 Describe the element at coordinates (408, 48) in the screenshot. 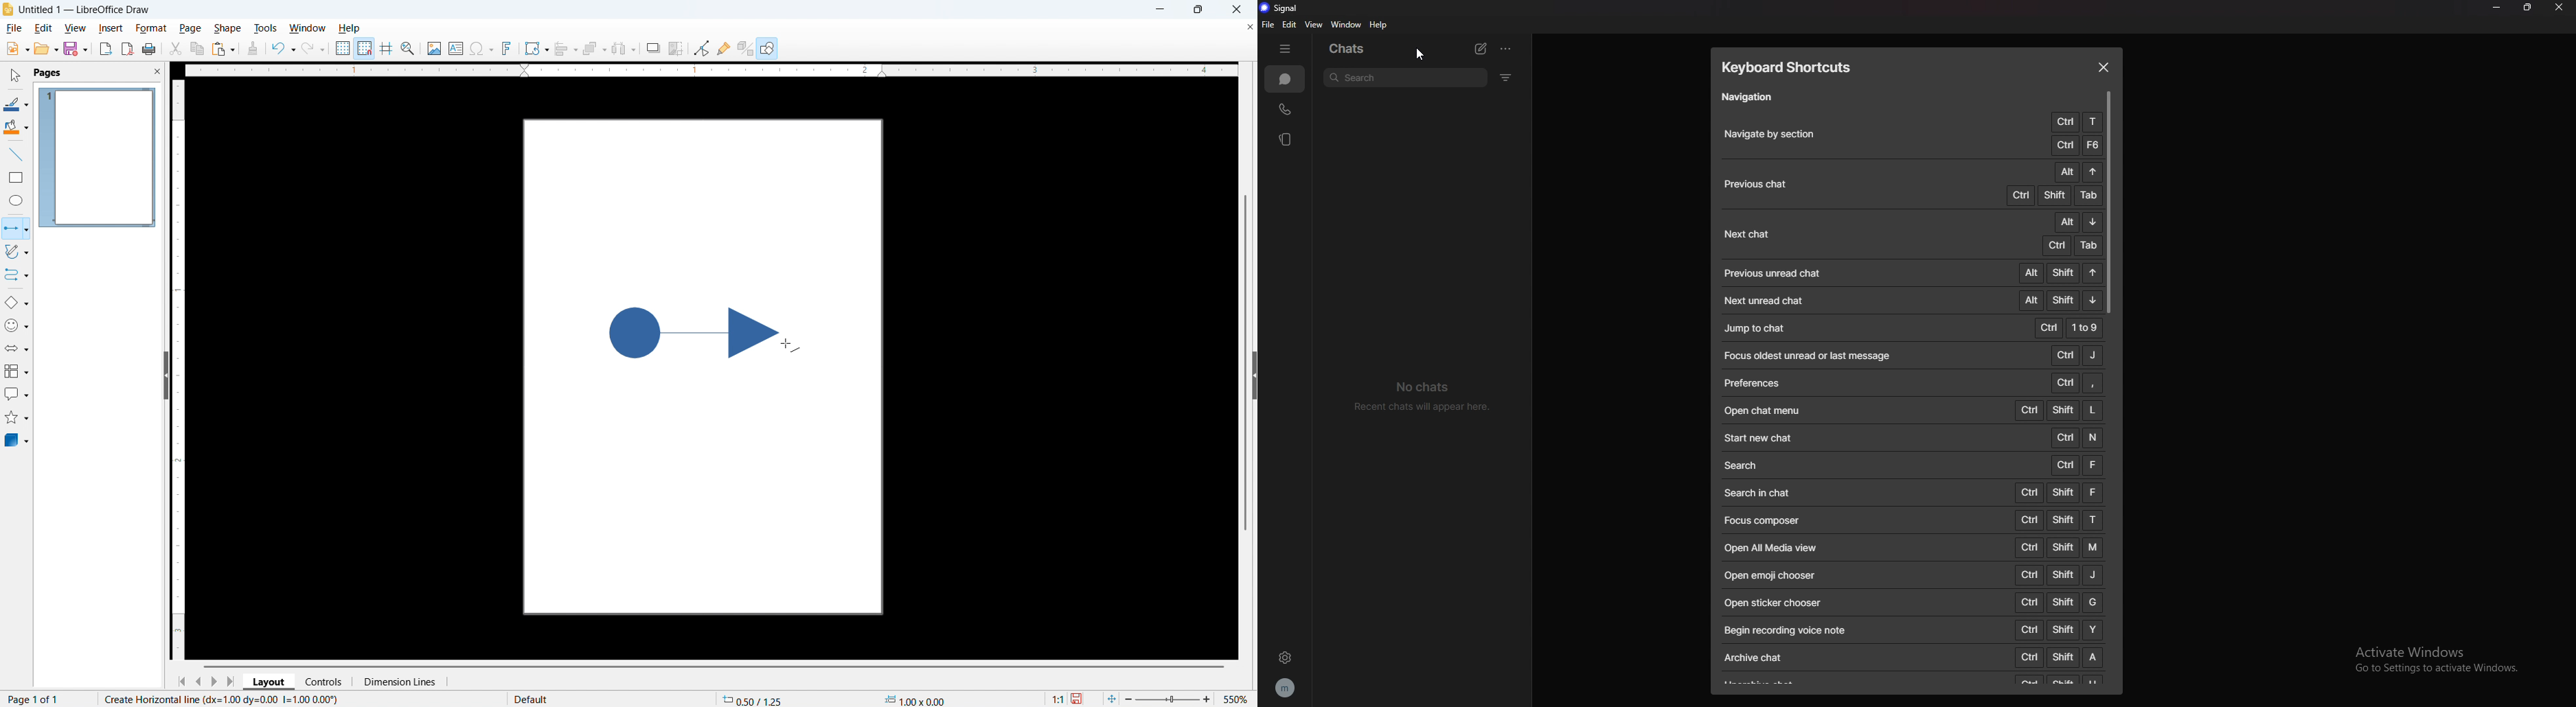

I see `Zoom ` at that location.